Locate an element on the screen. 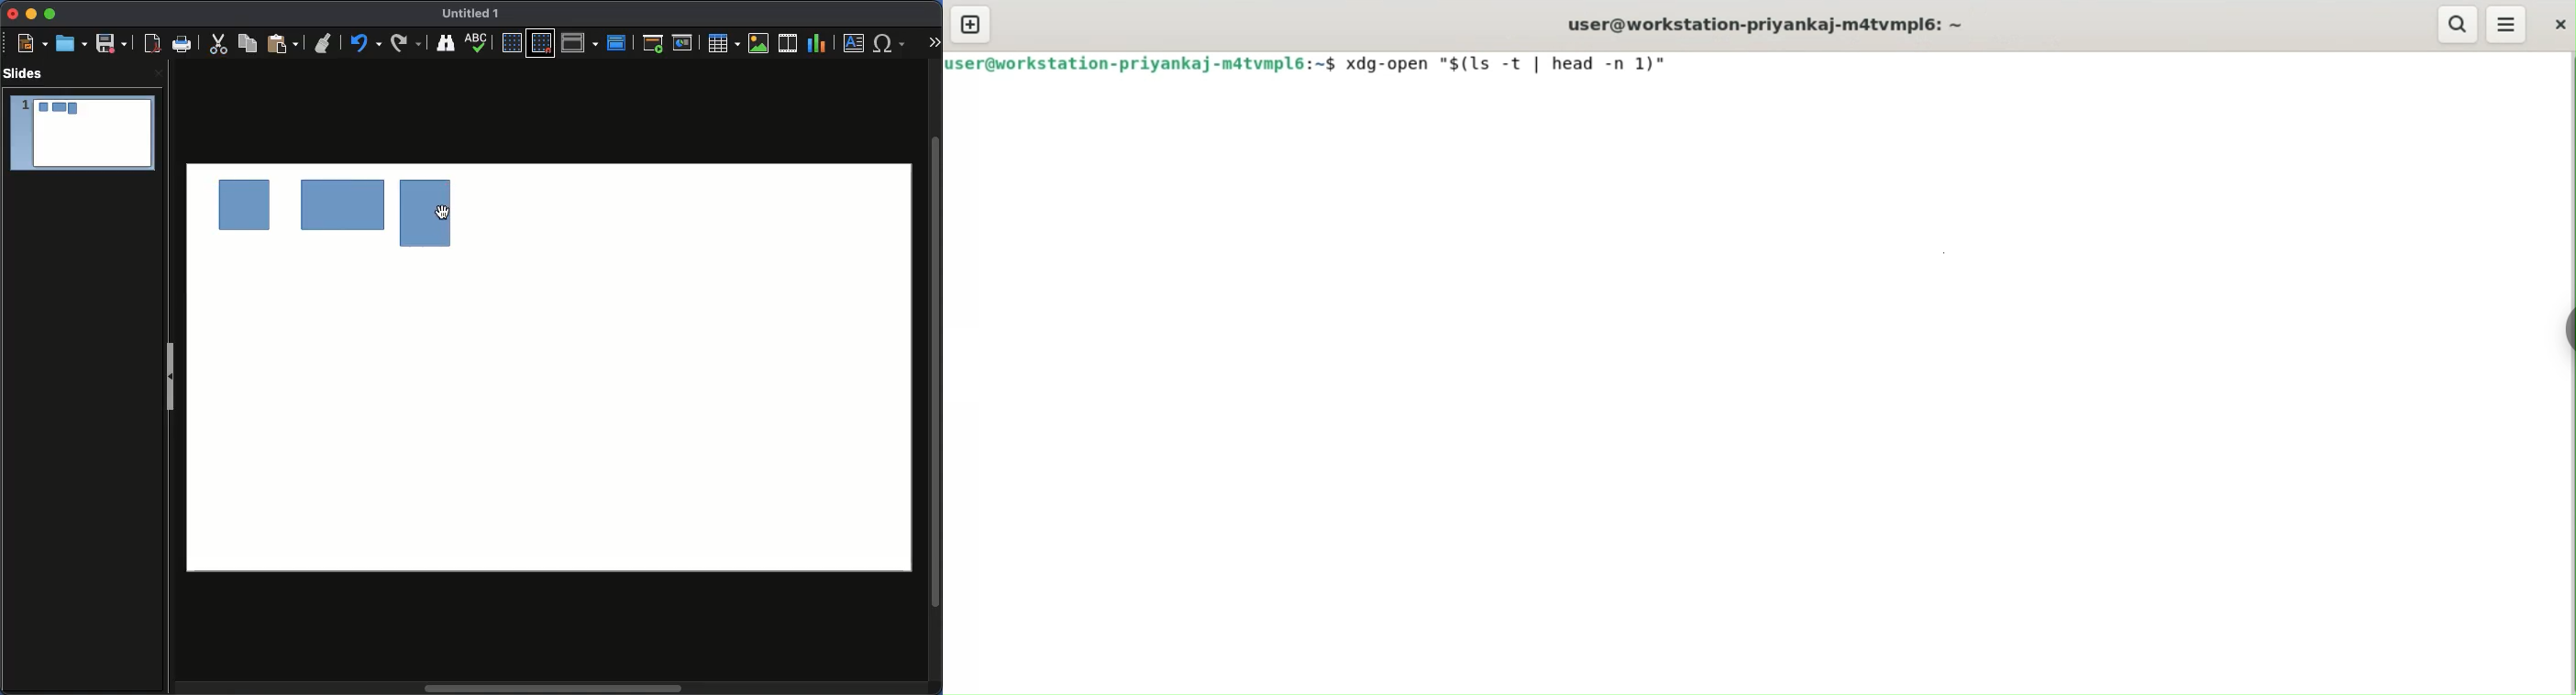  Finding is located at coordinates (406, 43).